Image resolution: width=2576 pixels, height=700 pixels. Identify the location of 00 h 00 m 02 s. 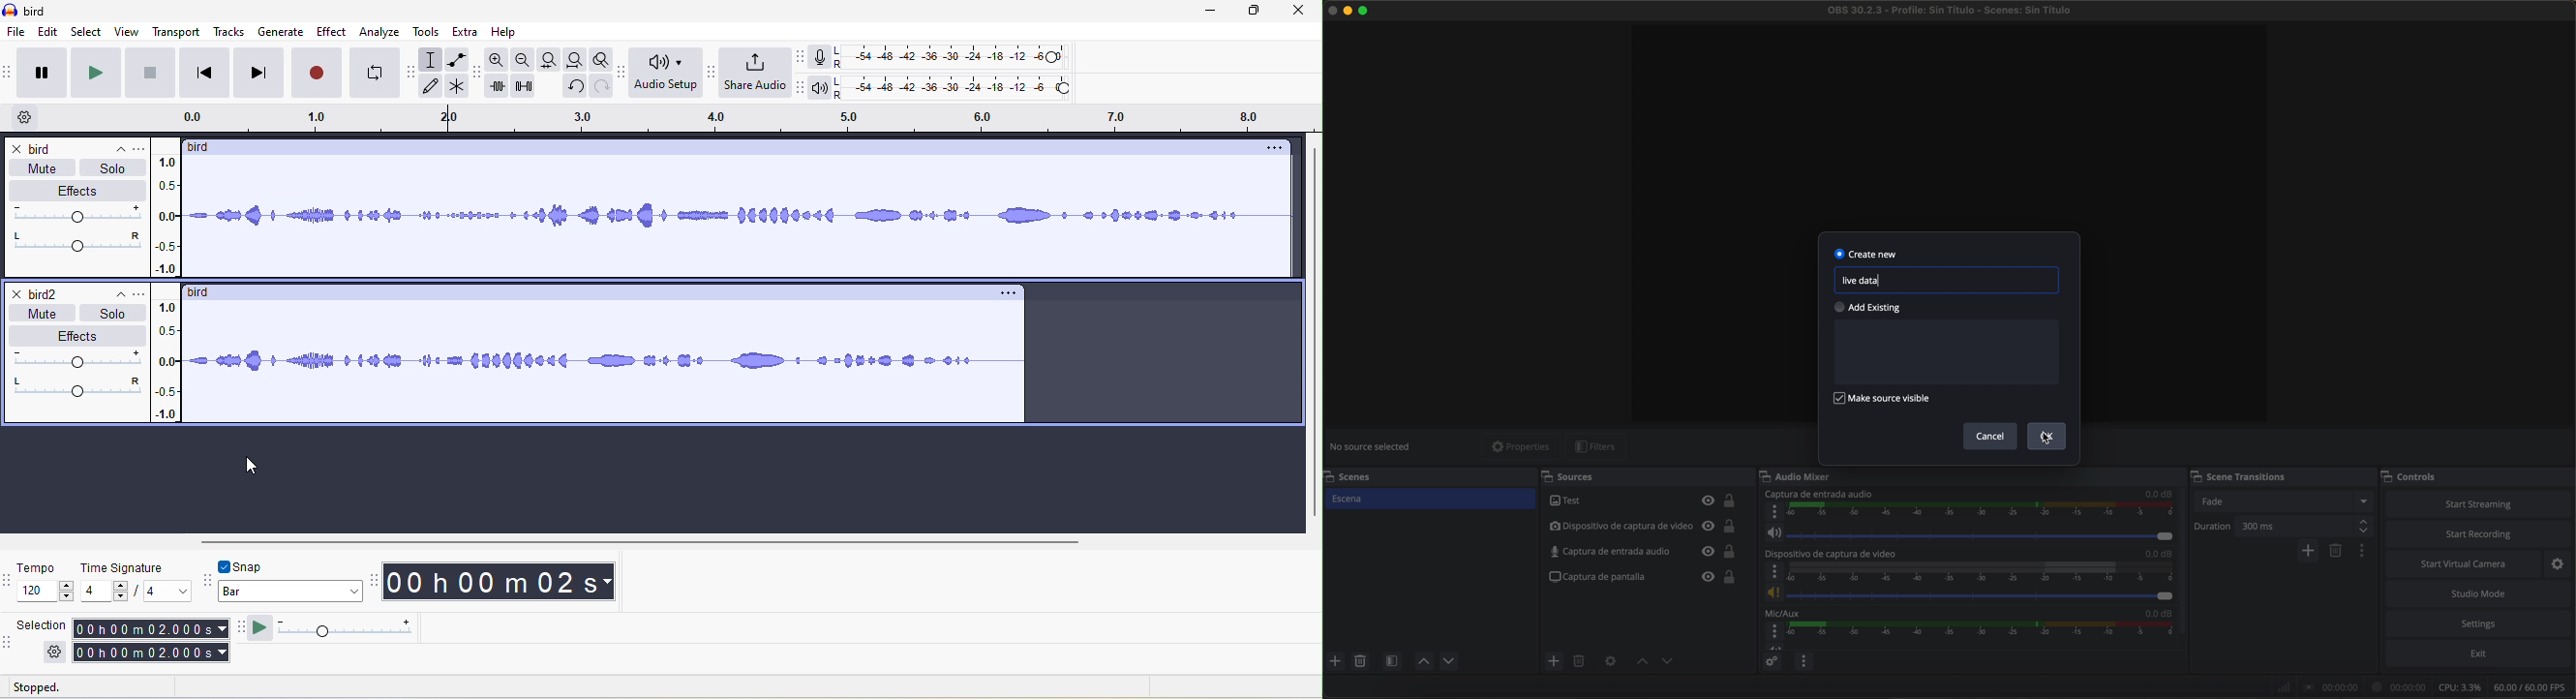
(503, 582).